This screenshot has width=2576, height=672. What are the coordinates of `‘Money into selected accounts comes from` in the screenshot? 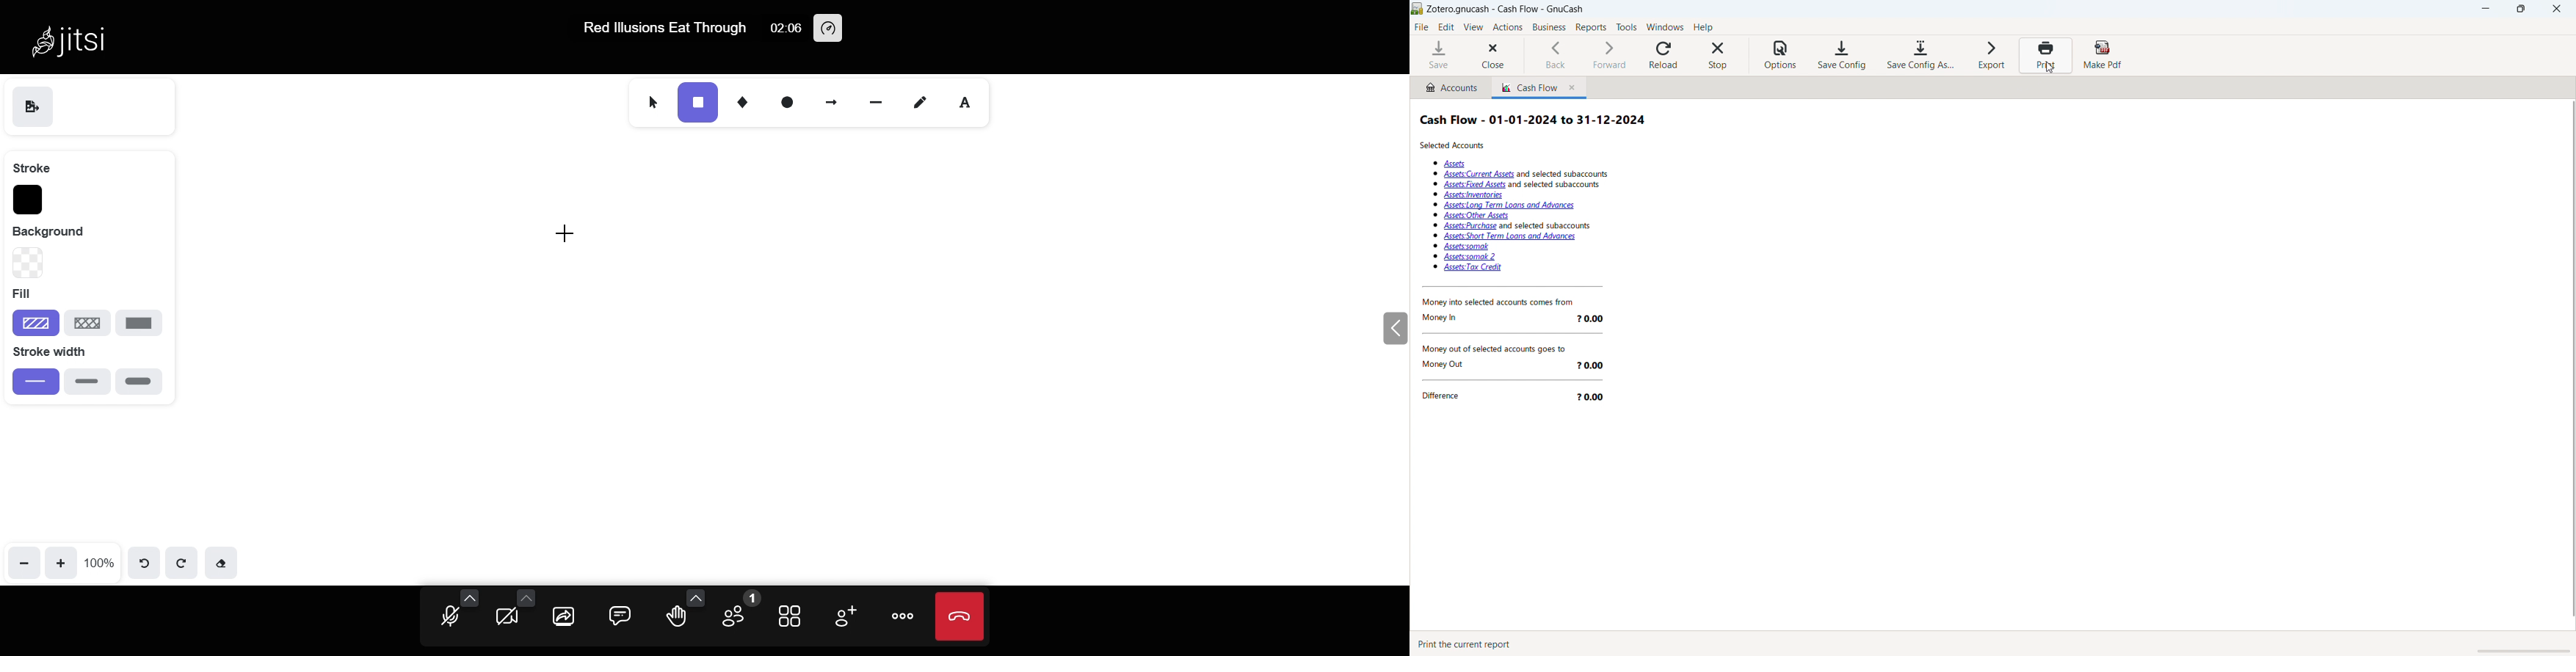 It's located at (1506, 304).